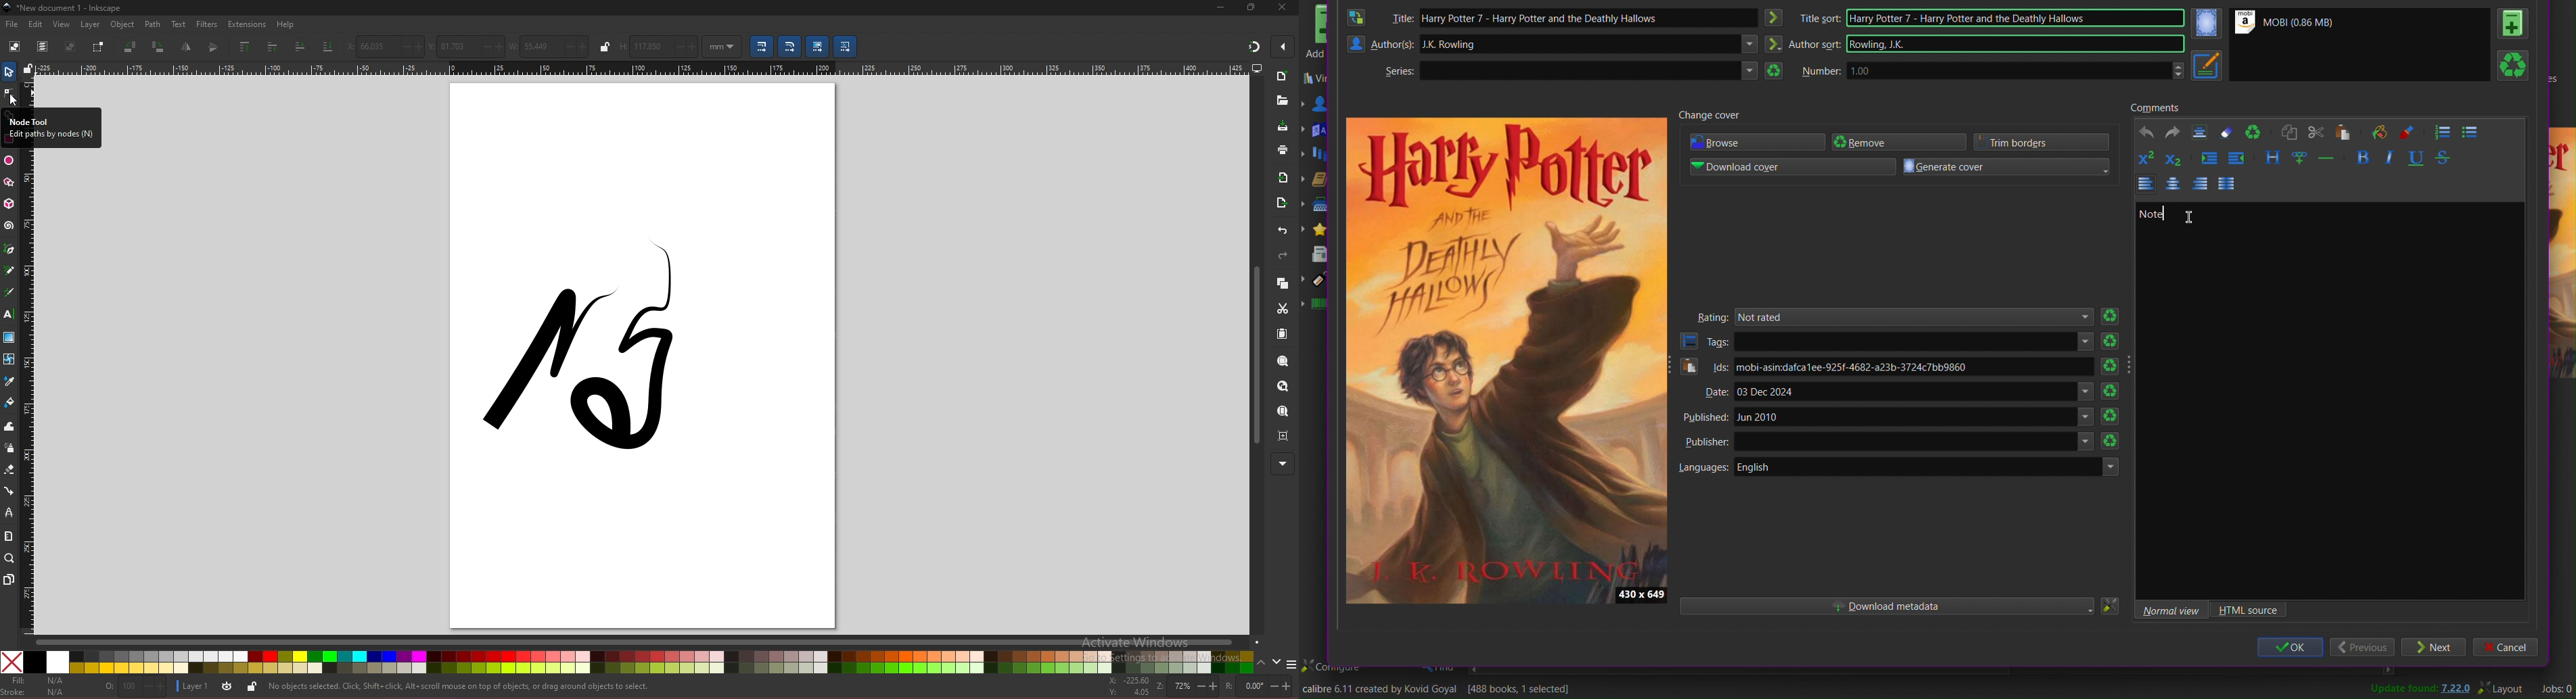 Image resolution: width=2576 pixels, height=700 pixels. I want to click on HTML source, so click(2253, 611).